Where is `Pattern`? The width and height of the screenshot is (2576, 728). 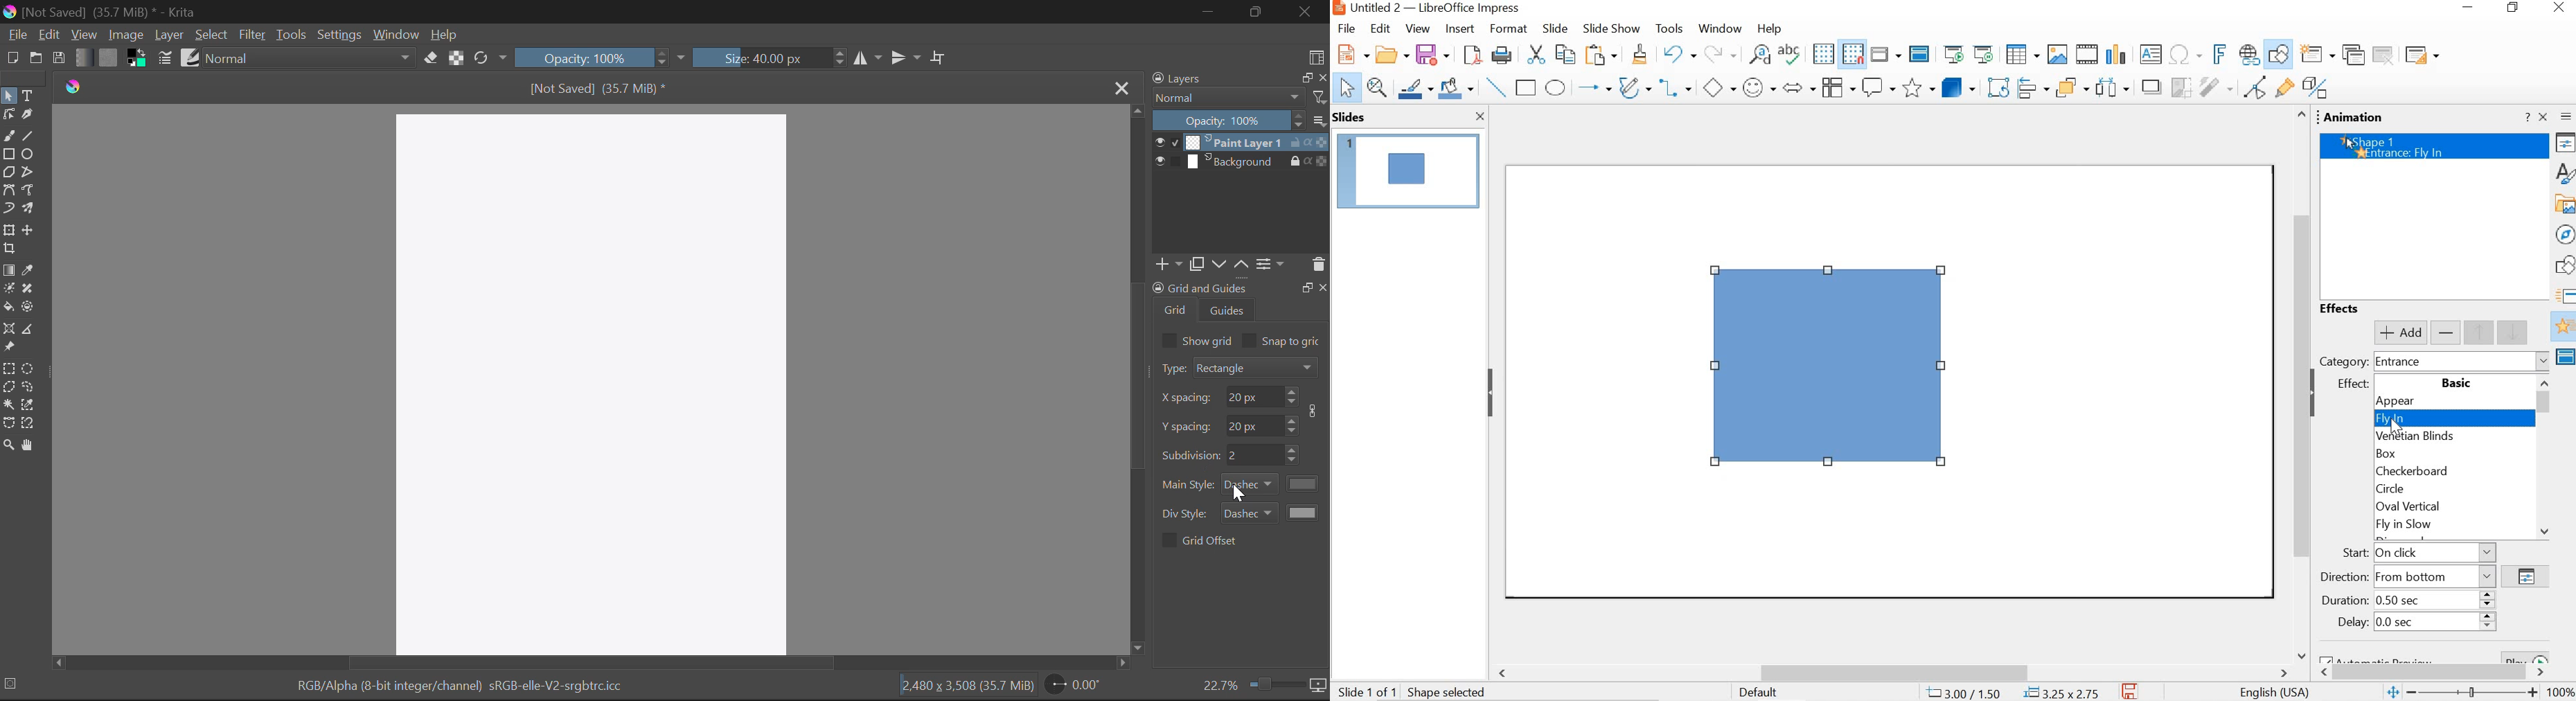 Pattern is located at coordinates (109, 57).